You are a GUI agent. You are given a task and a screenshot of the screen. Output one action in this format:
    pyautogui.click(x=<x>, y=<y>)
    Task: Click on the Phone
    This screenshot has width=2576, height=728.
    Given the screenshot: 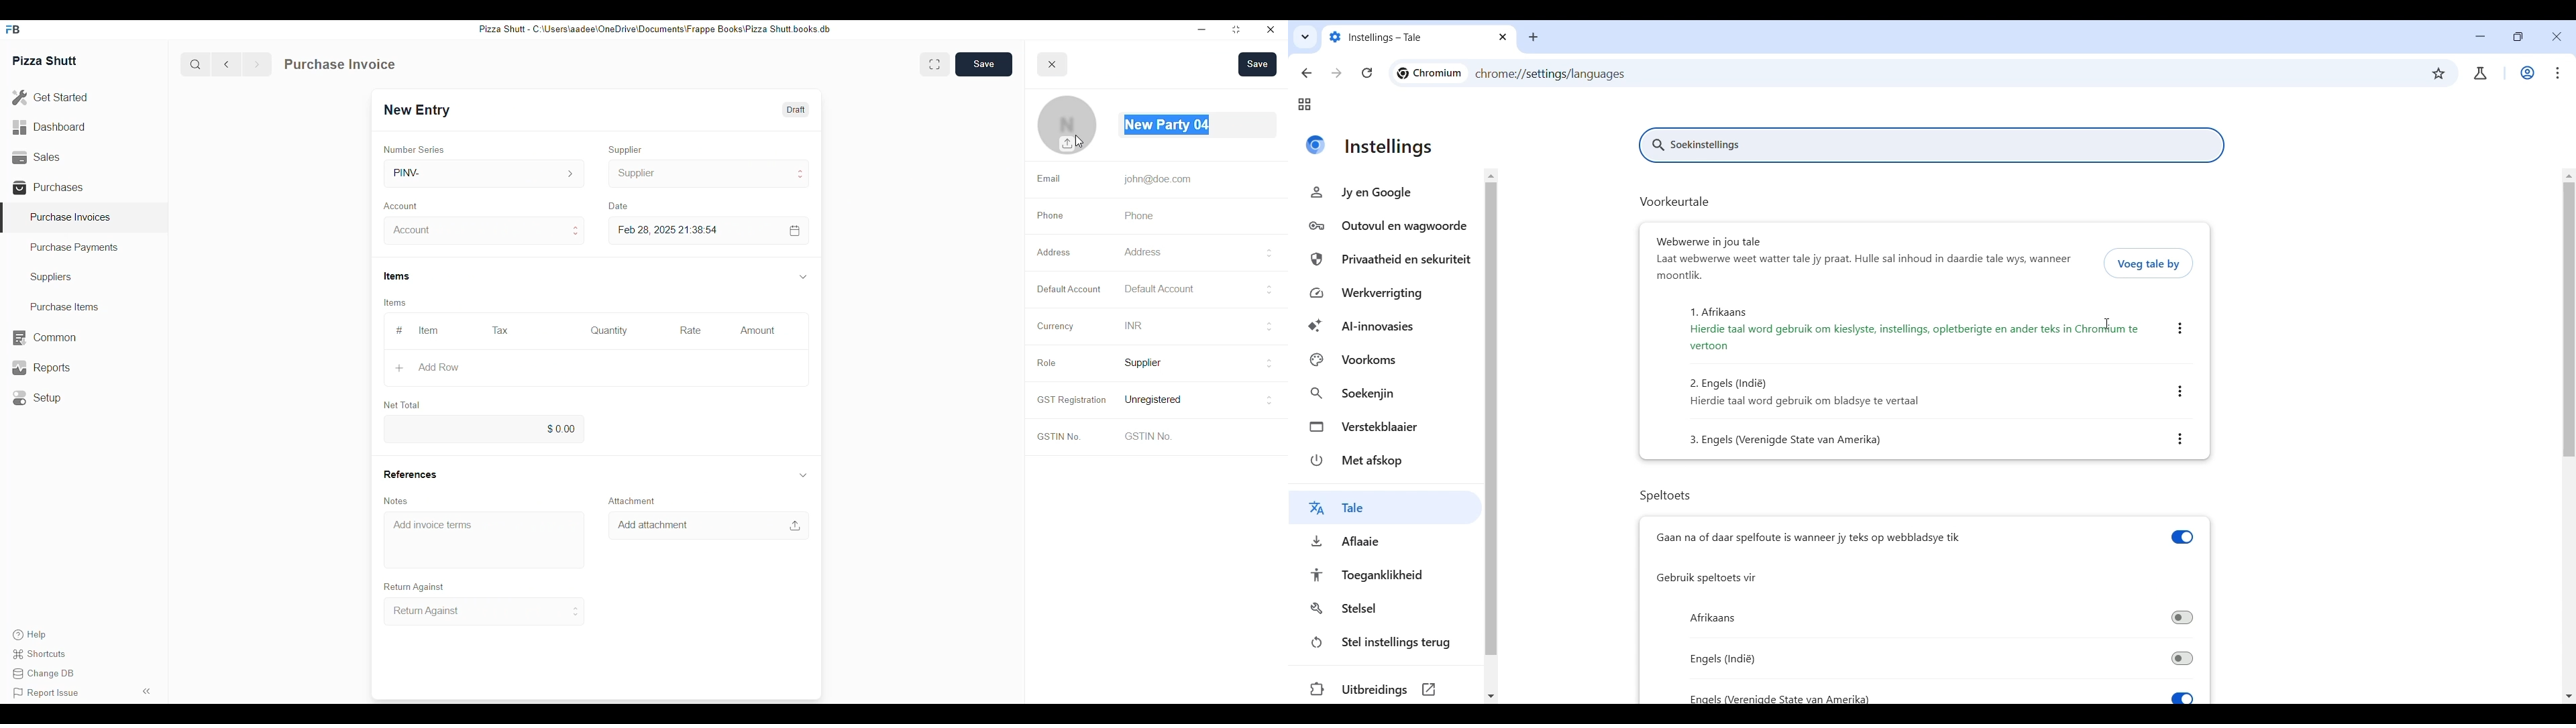 What is the action you would take?
    pyautogui.click(x=1050, y=216)
    